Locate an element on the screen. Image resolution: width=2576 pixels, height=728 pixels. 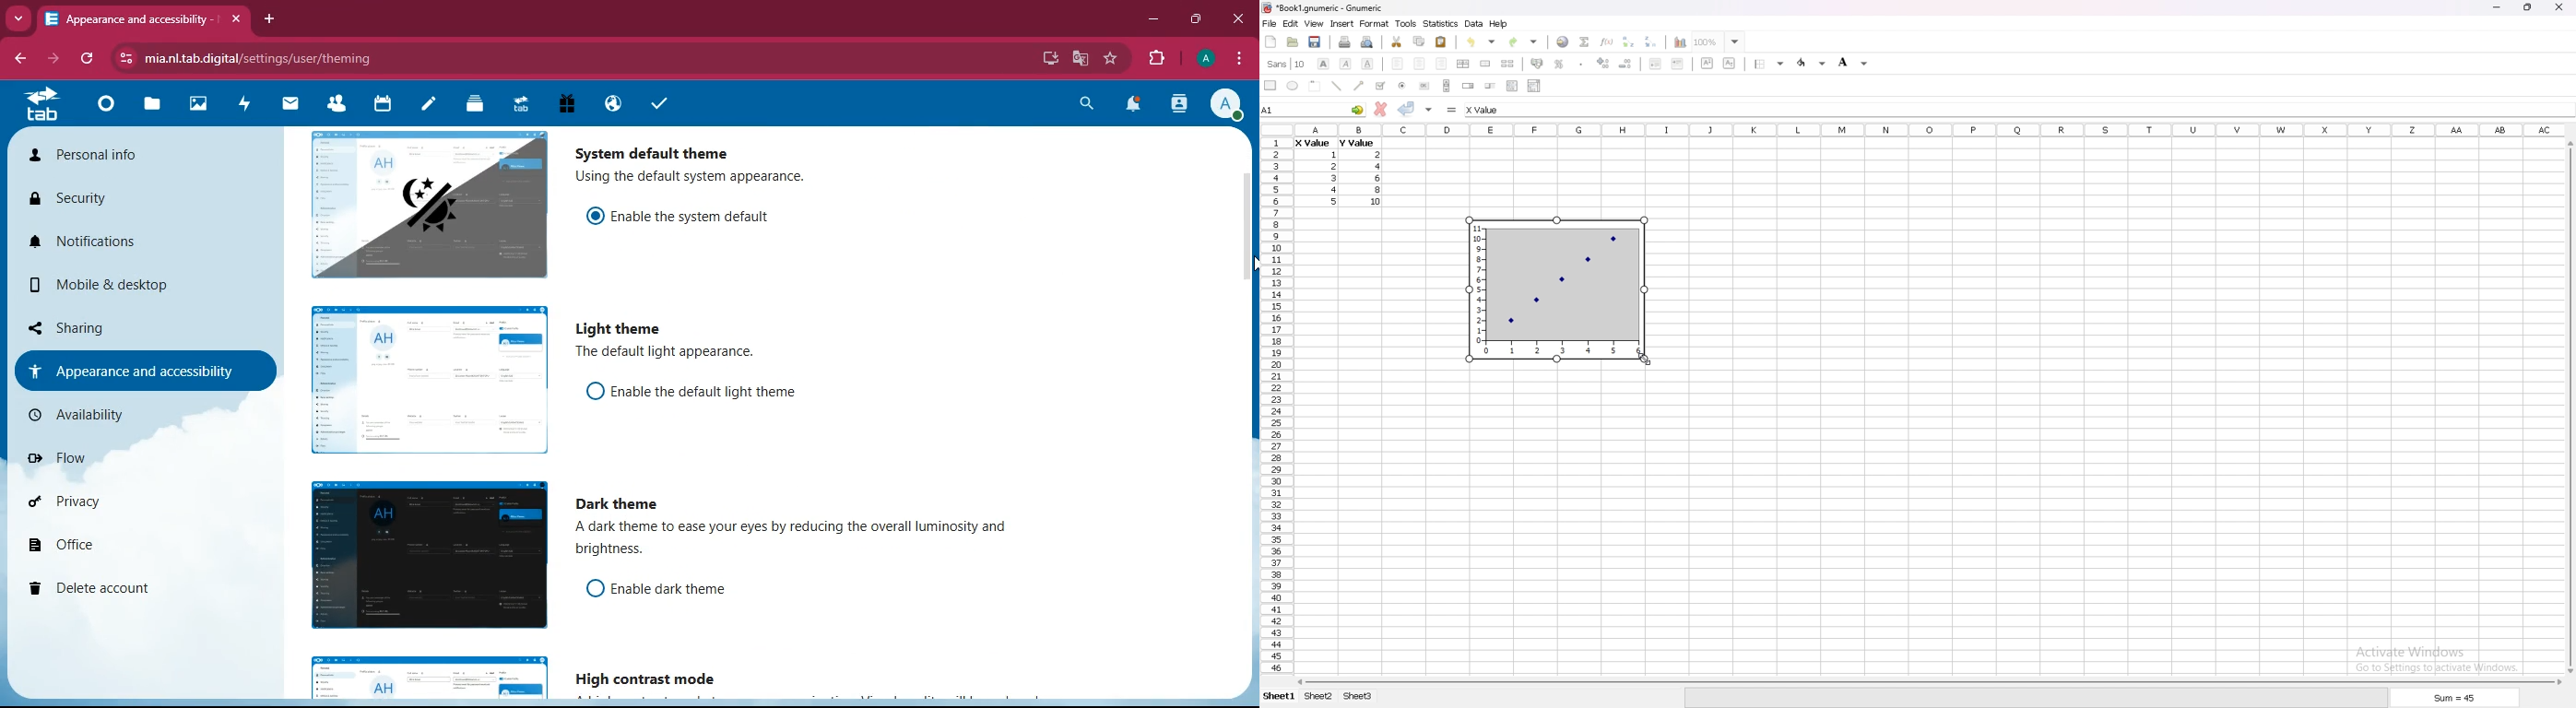
light theme is located at coordinates (622, 330).